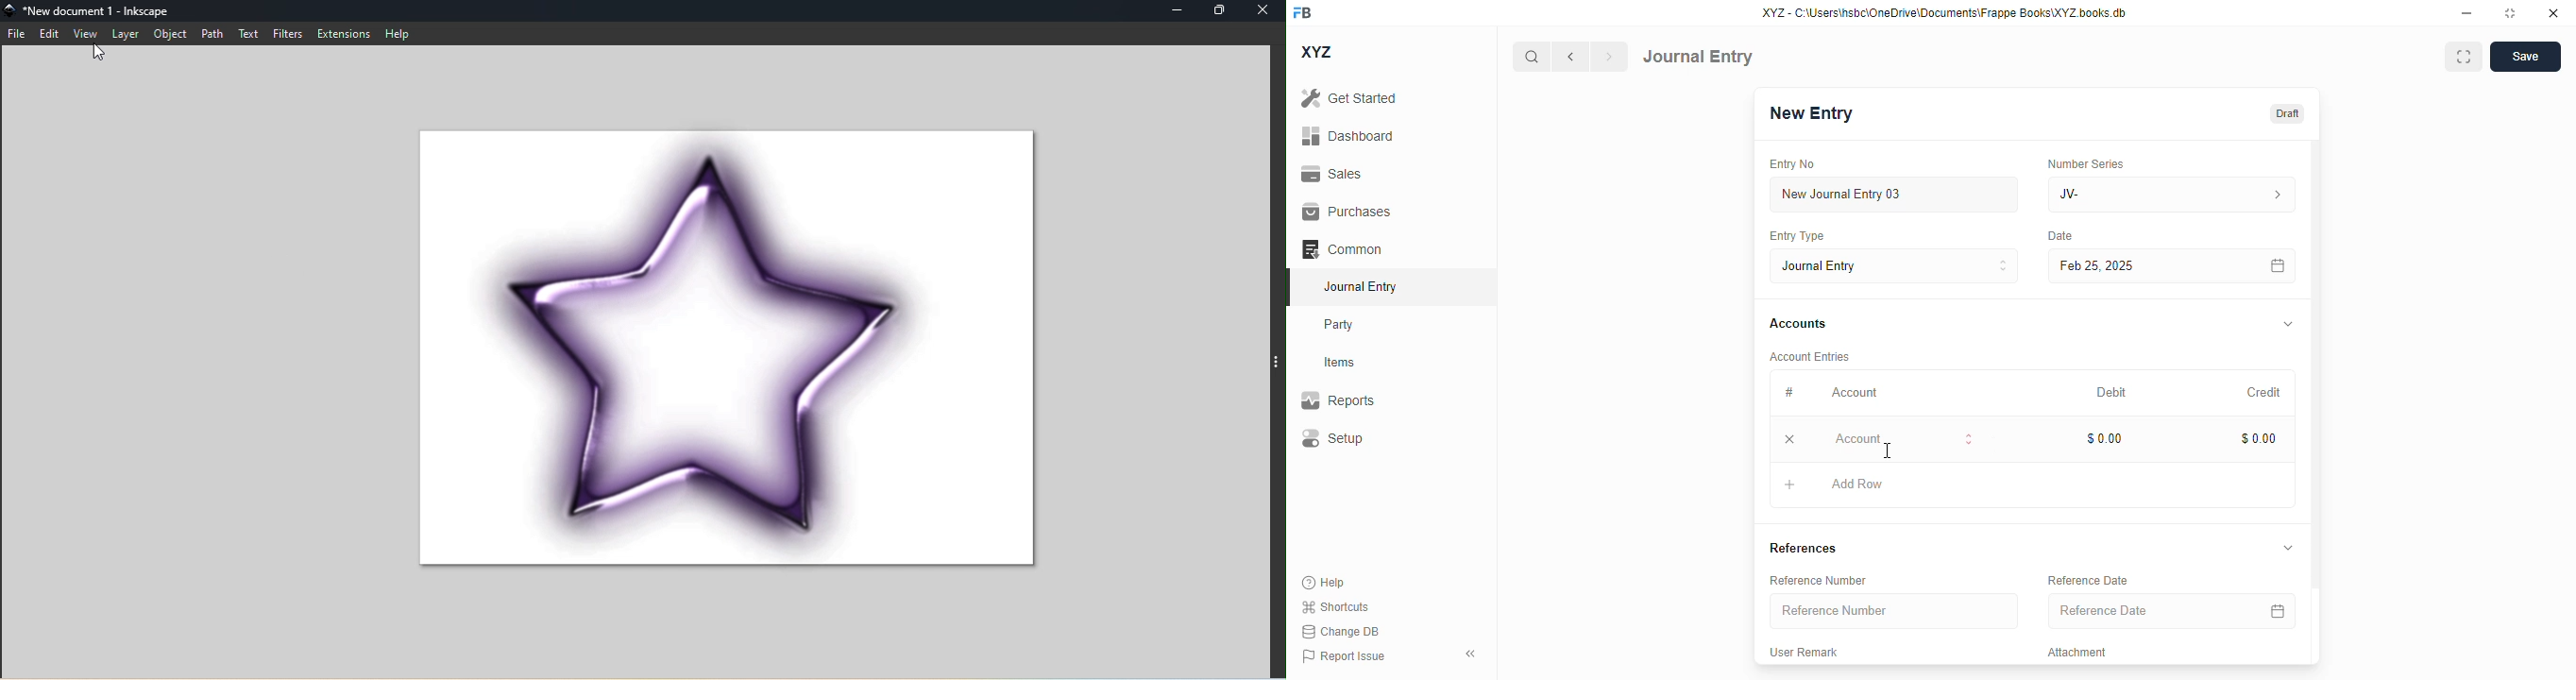 The height and width of the screenshot is (700, 2576). What do you see at coordinates (2289, 324) in the screenshot?
I see `toggle expand/collapse` at bounding box center [2289, 324].